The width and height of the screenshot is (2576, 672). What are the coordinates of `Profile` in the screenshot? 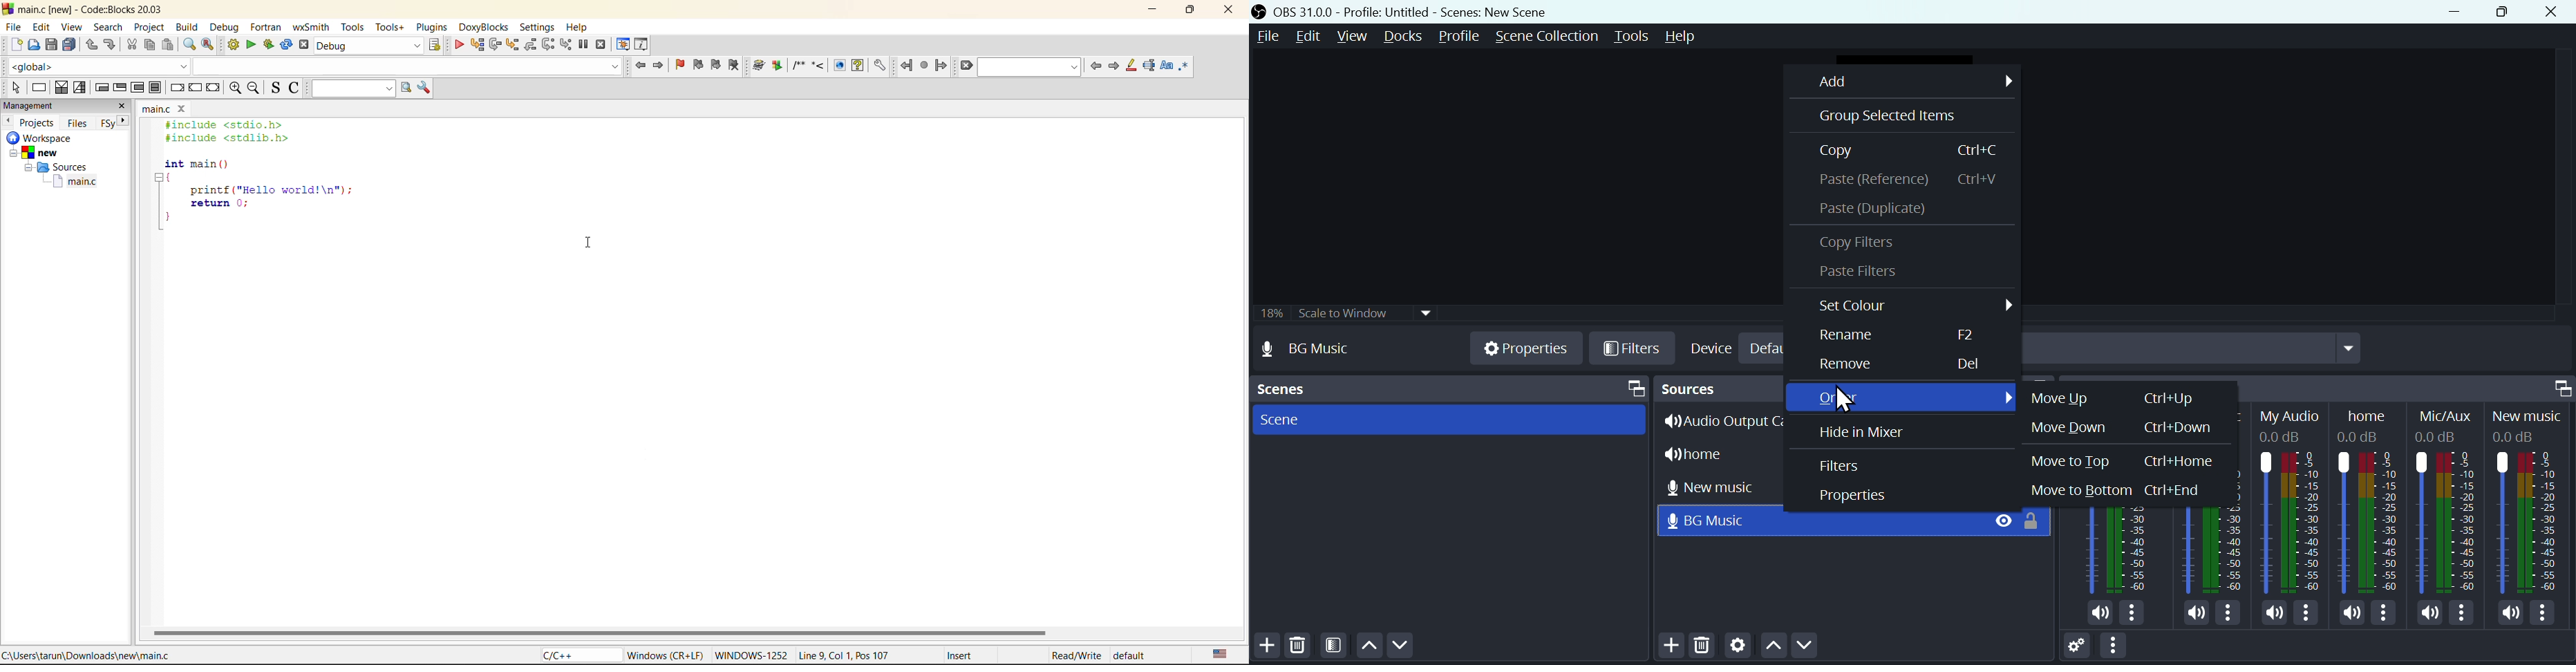 It's located at (1461, 35).